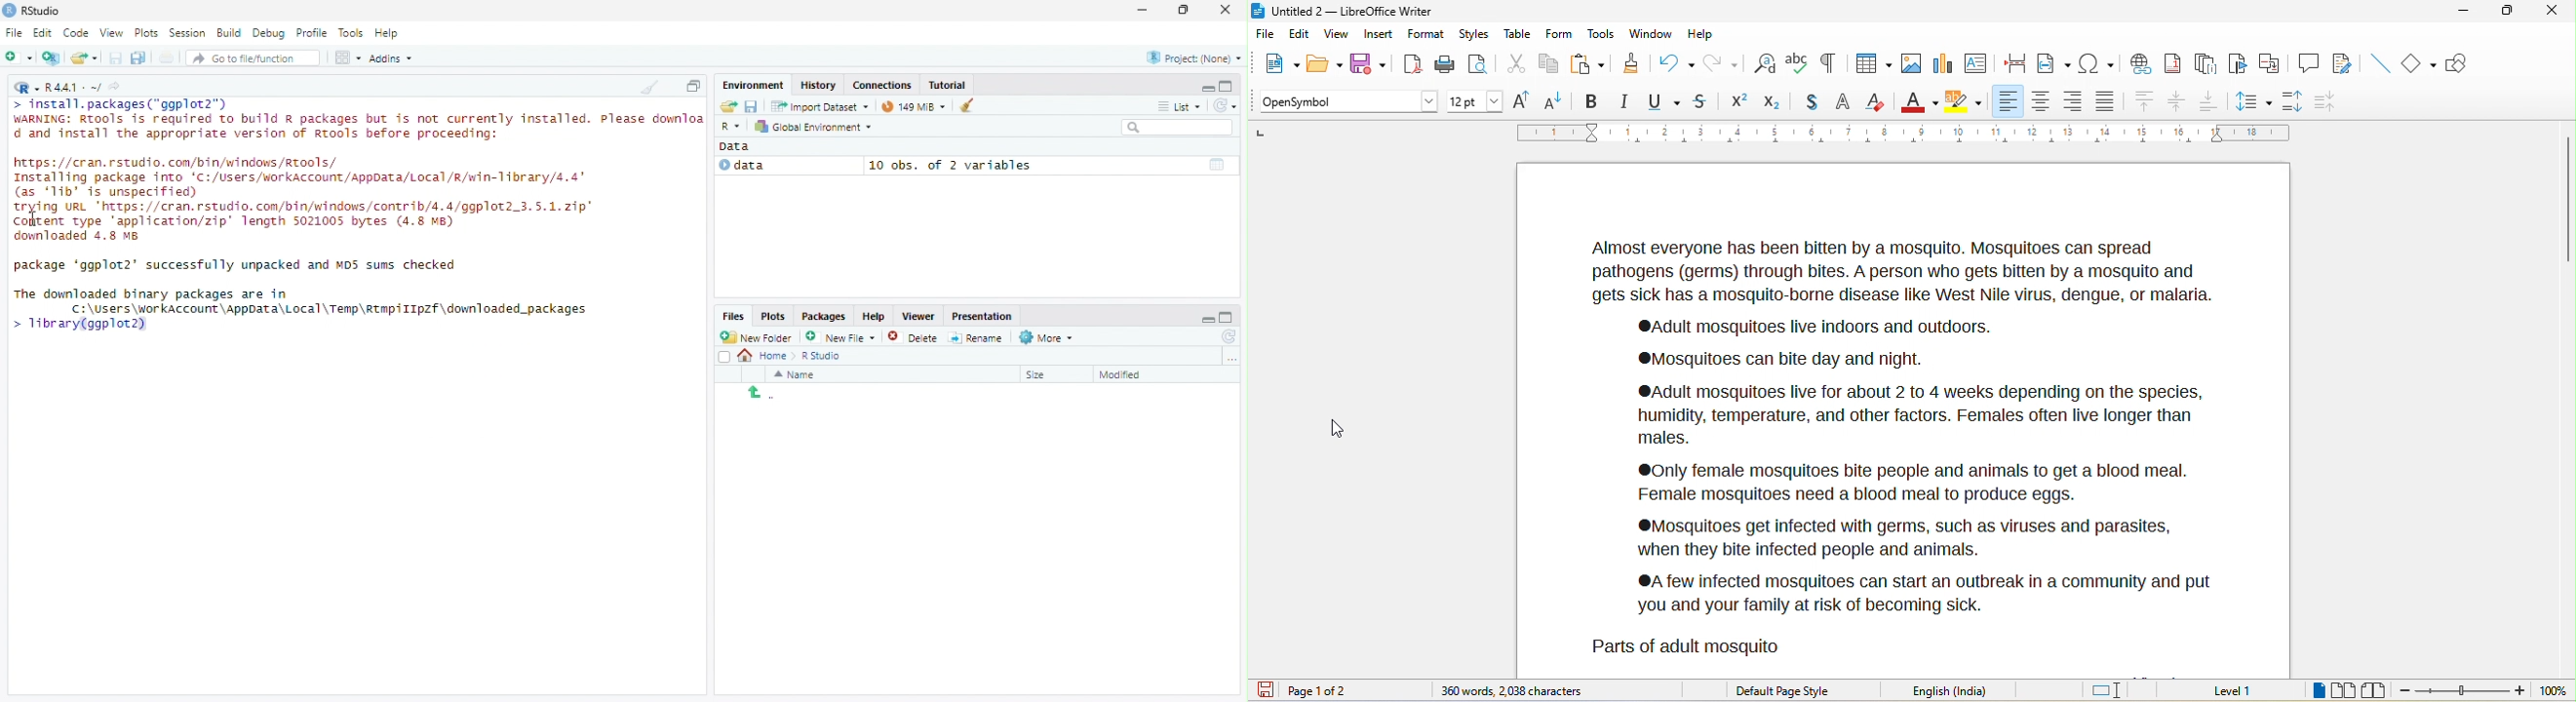  Describe the element at coordinates (754, 107) in the screenshot. I see `save workspace as` at that location.